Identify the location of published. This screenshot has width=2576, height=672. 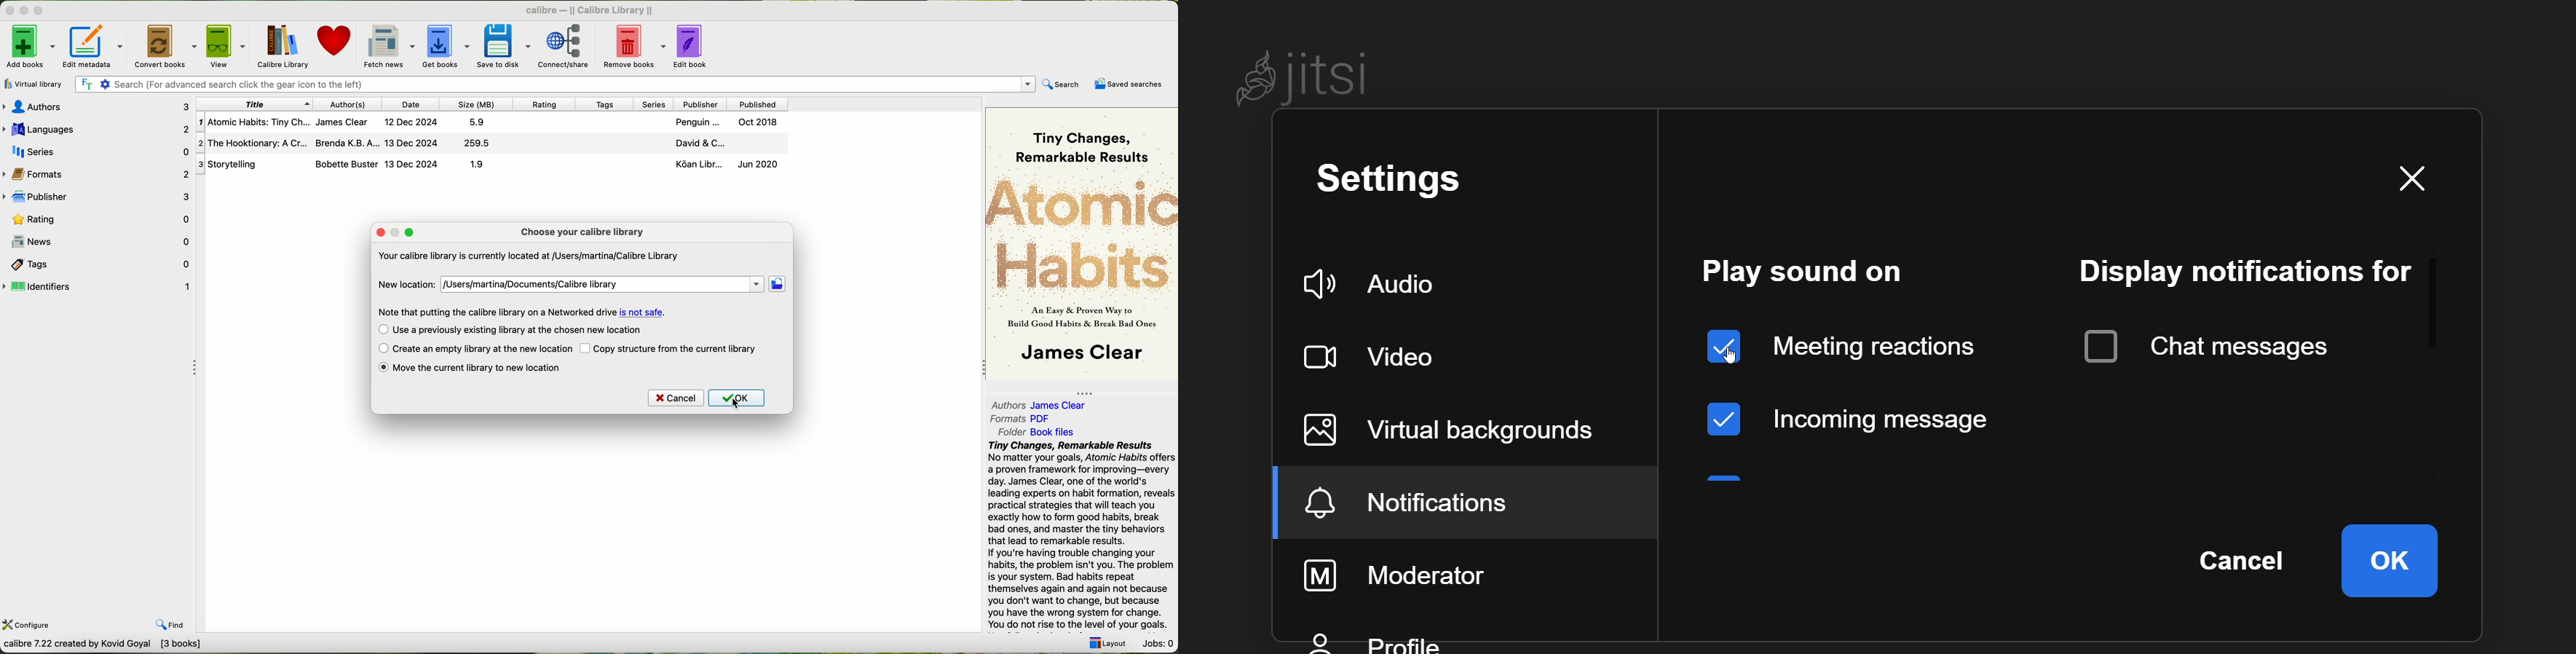
(757, 103).